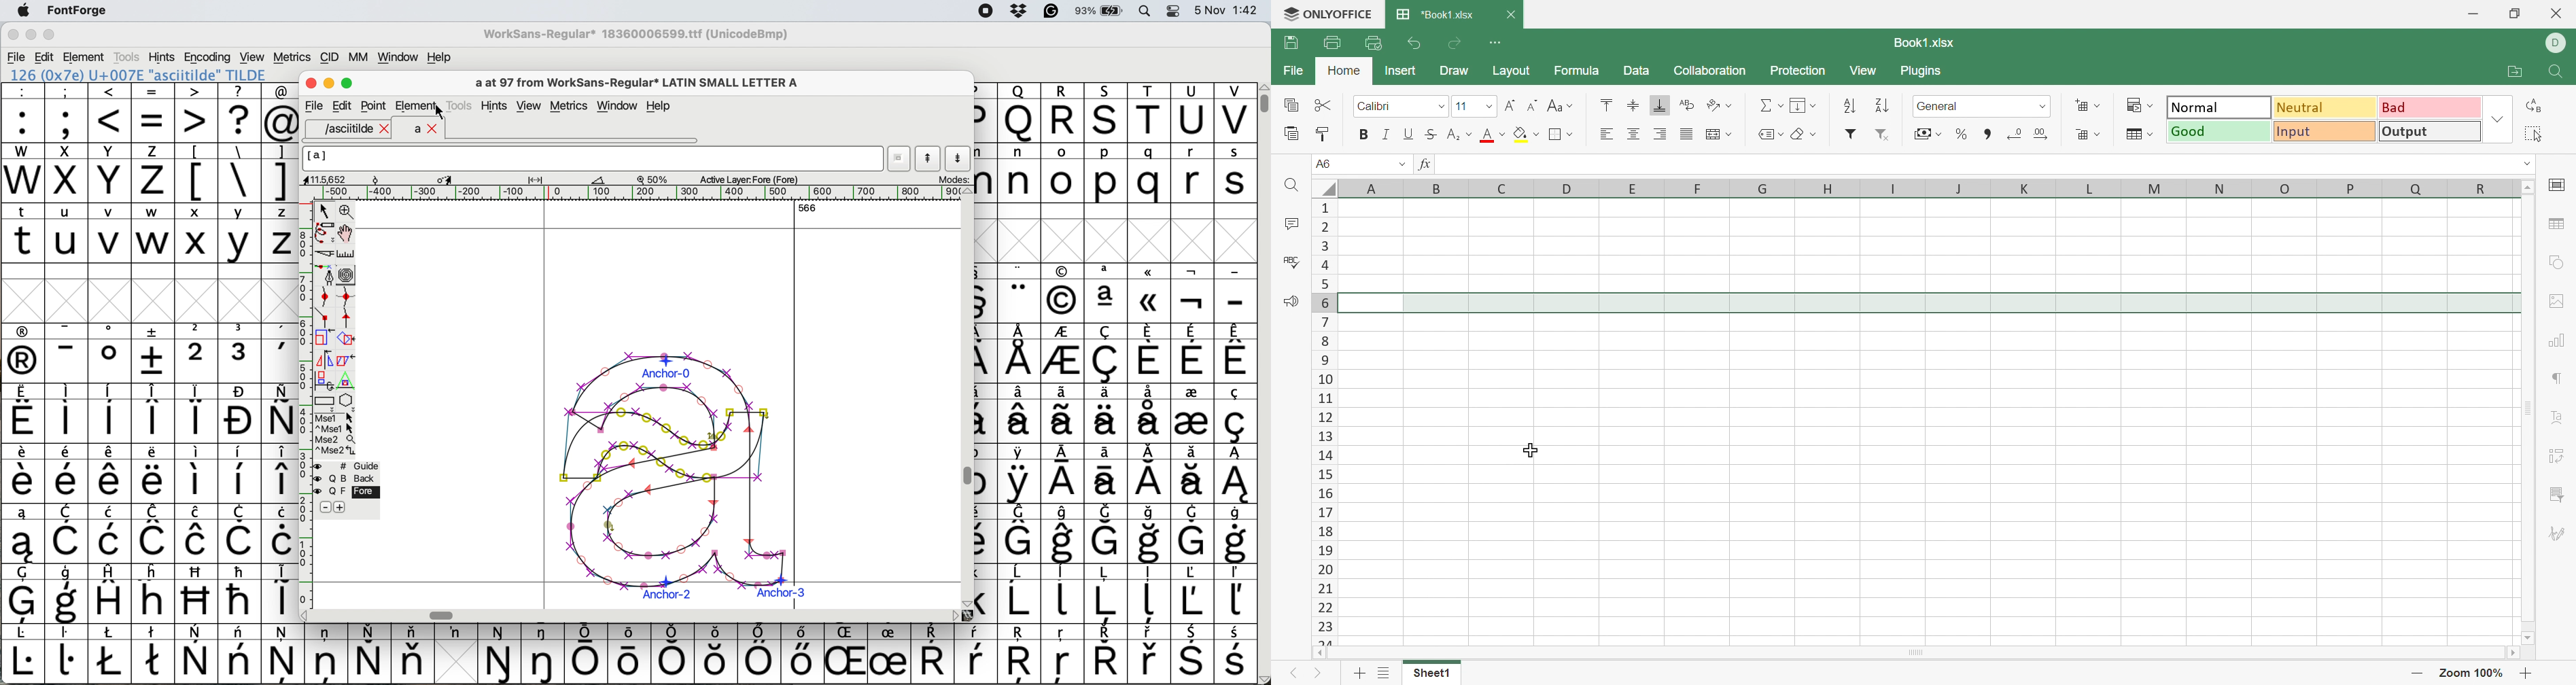  What do you see at coordinates (358, 57) in the screenshot?
I see `mm` at bounding box center [358, 57].